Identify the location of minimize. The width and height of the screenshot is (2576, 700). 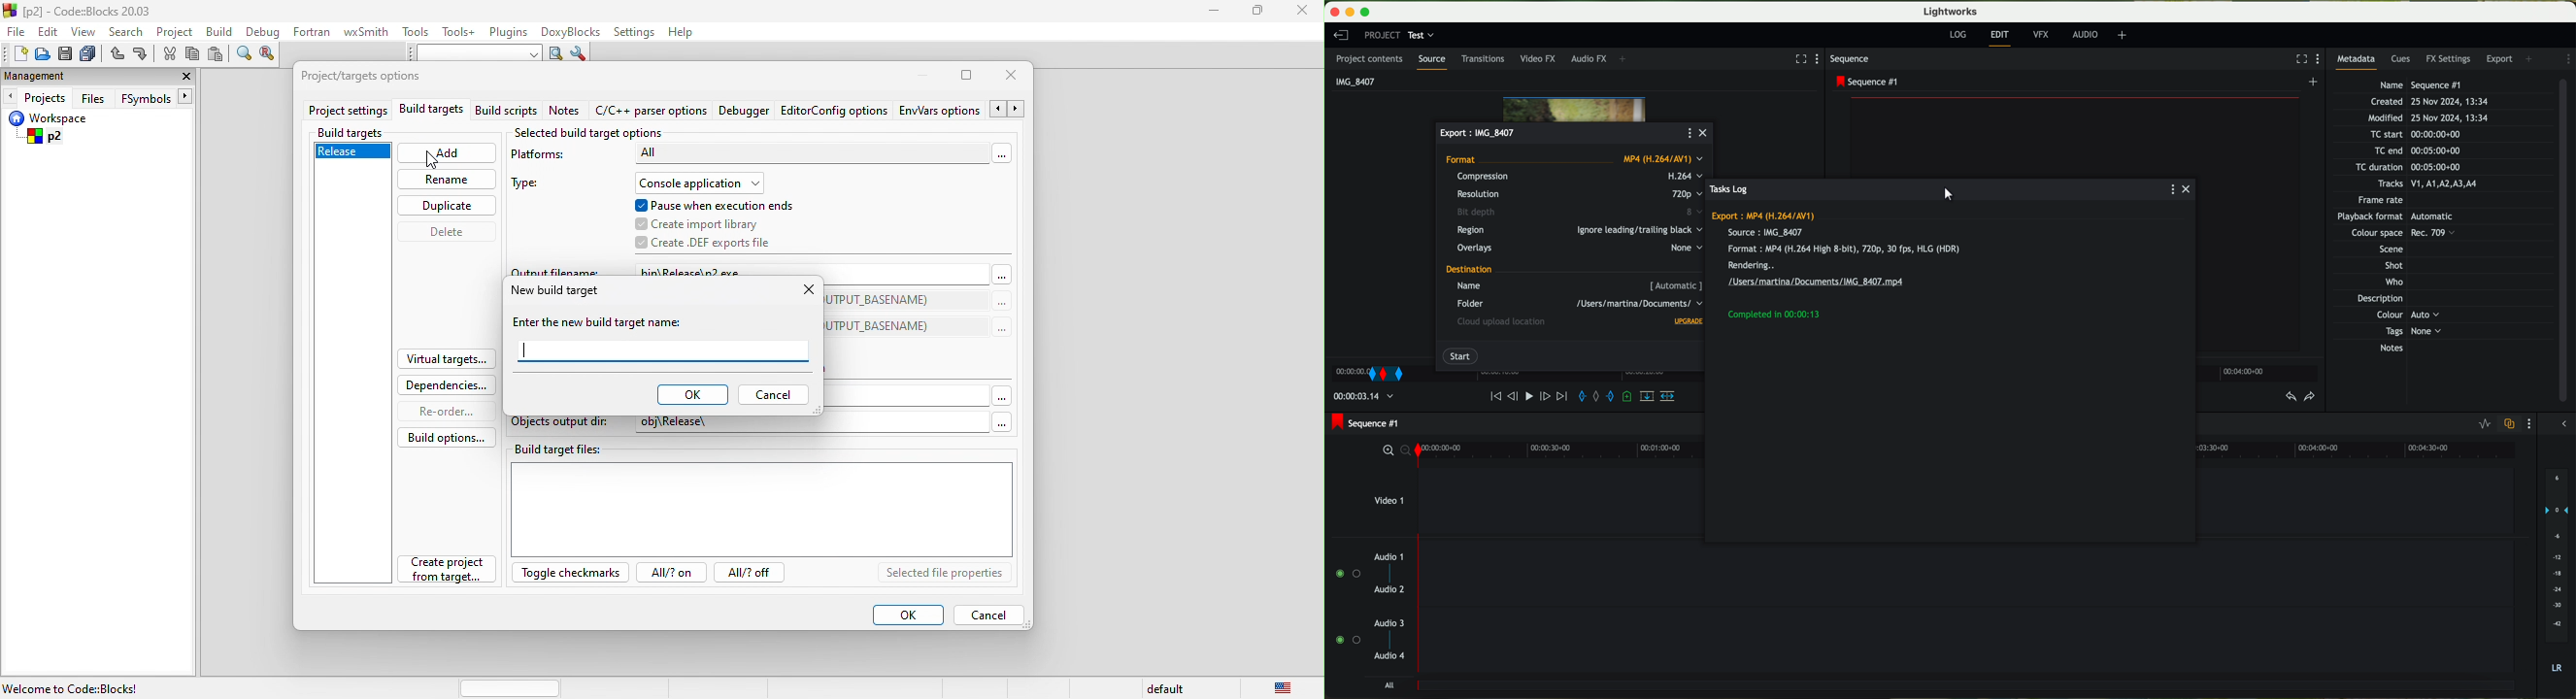
(1347, 10).